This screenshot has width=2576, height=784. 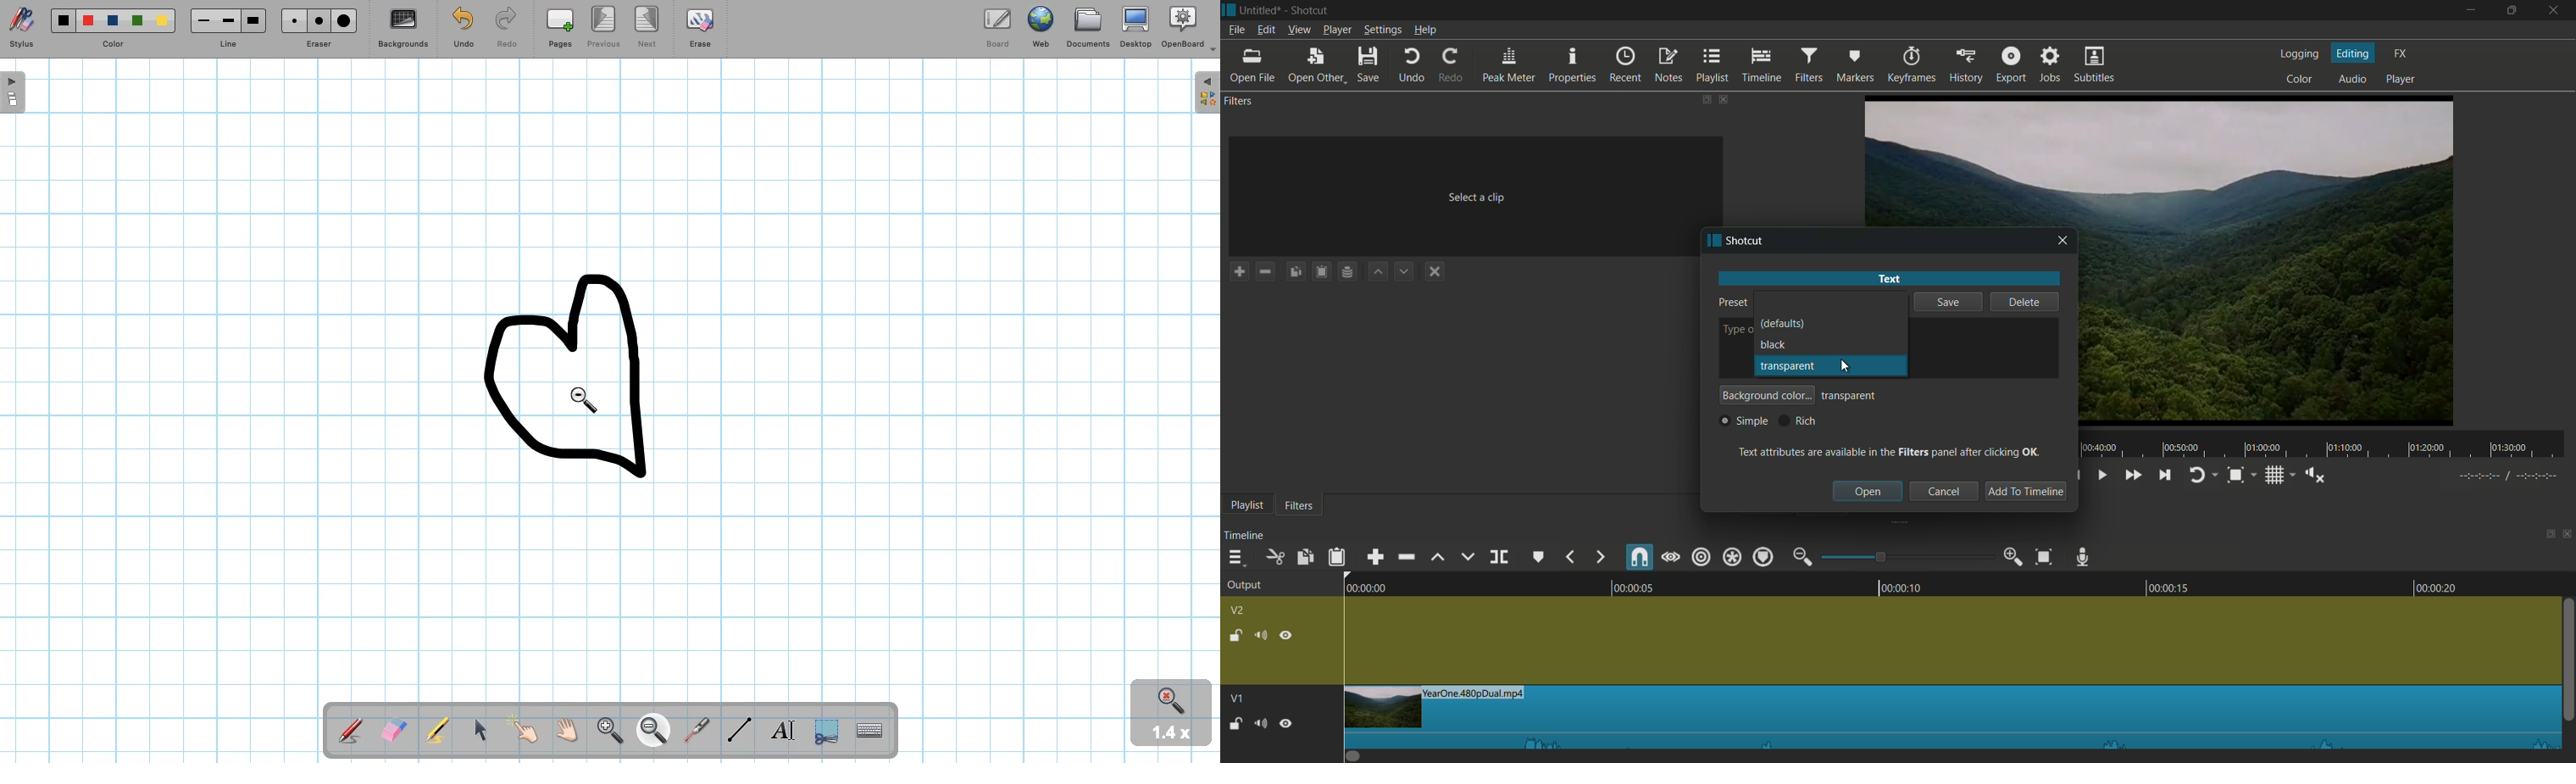 I want to click on app name, so click(x=1311, y=10).